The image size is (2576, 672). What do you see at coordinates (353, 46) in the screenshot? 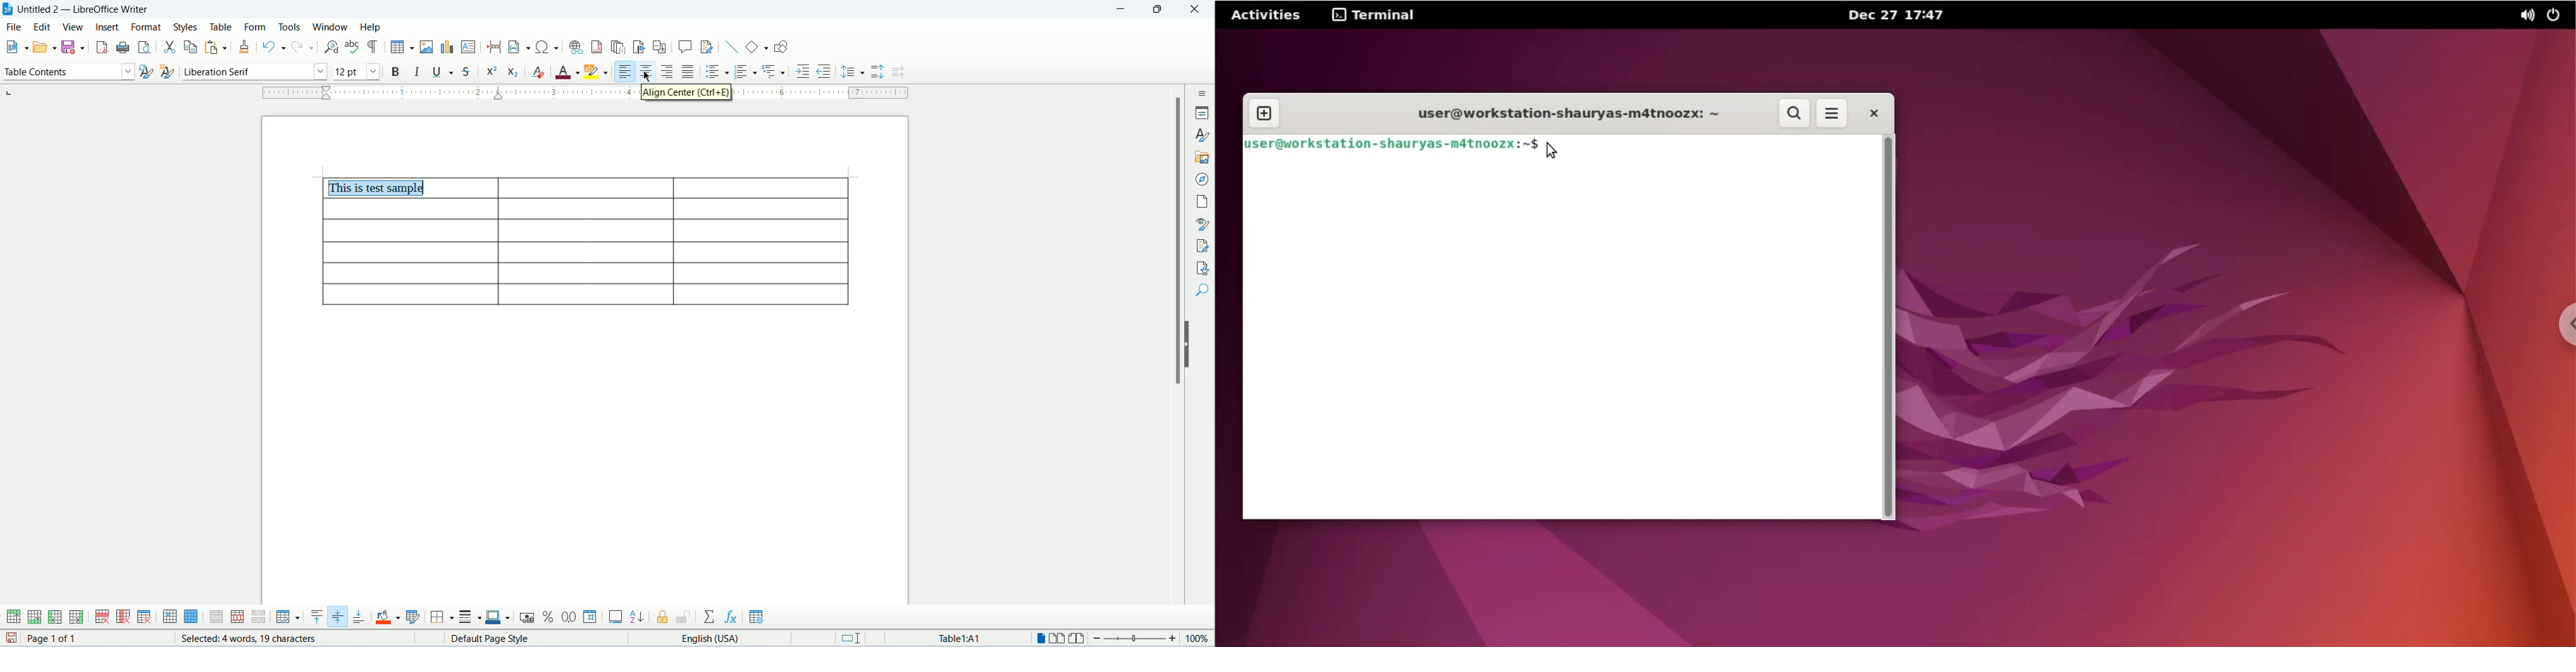
I see `spell check` at bounding box center [353, 46].